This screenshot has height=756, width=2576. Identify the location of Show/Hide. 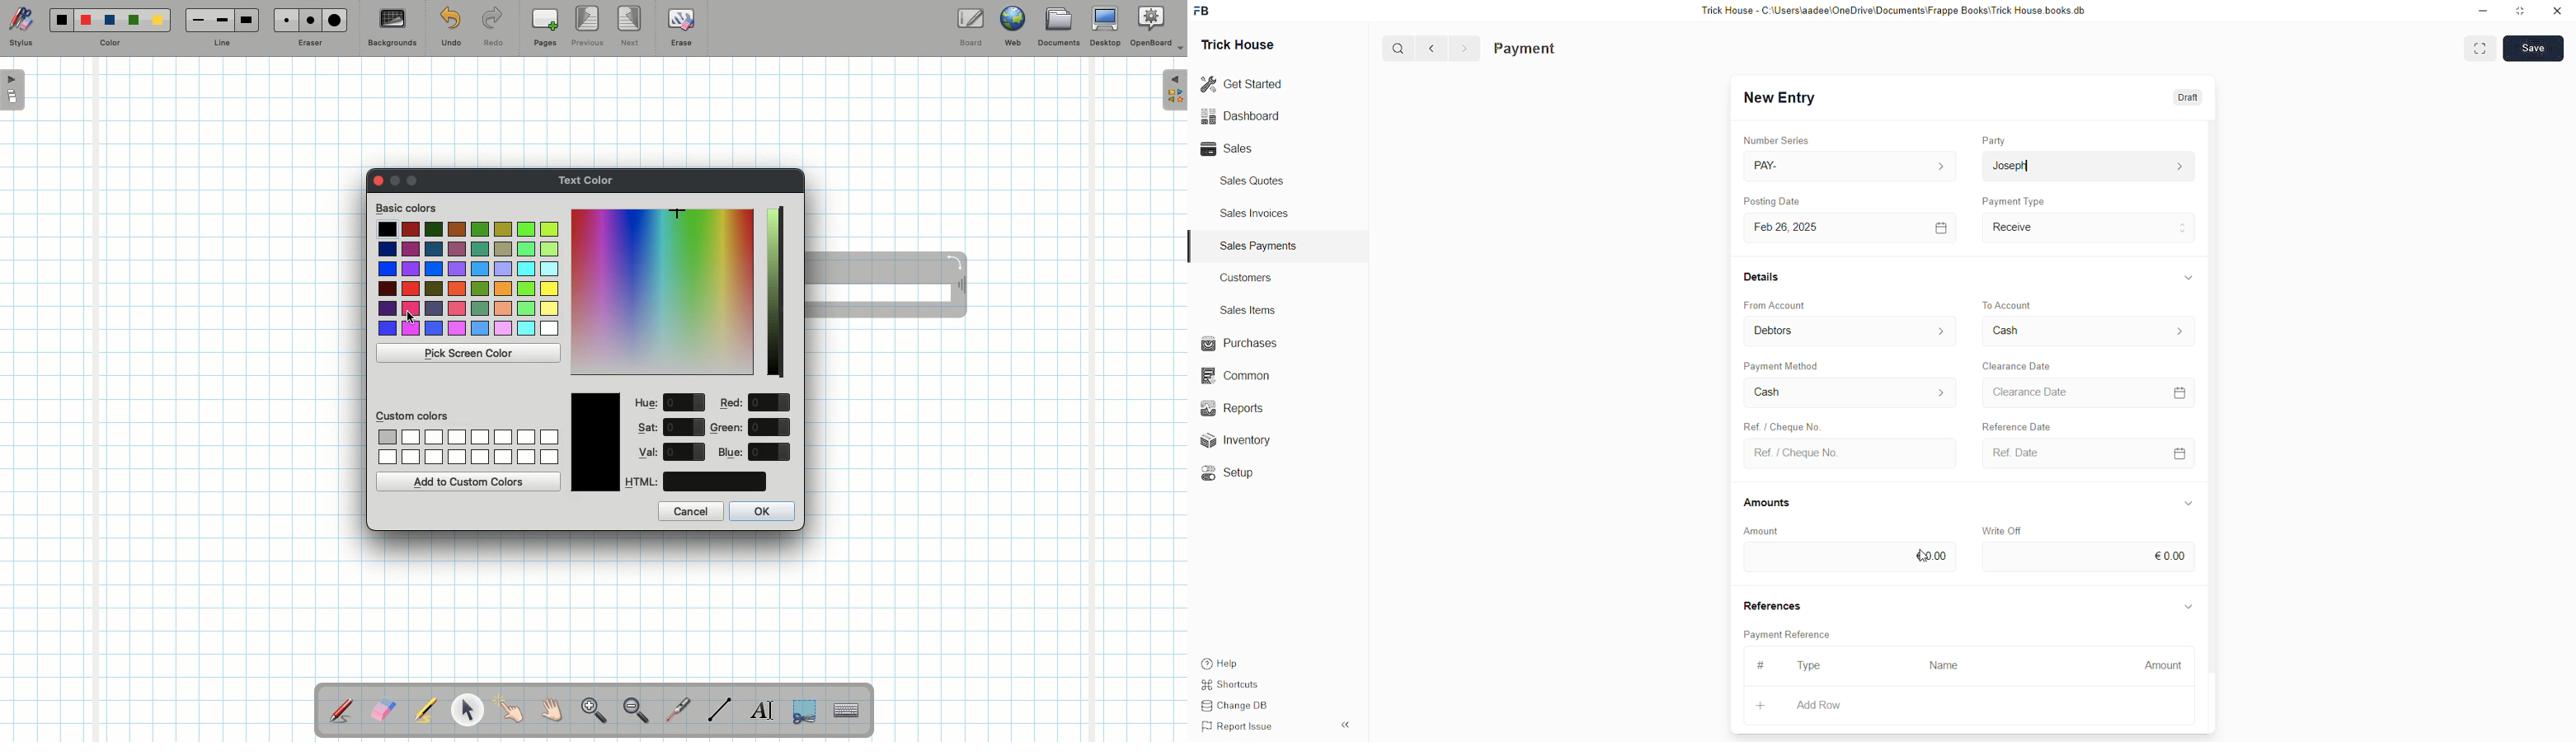
(2189, 607).